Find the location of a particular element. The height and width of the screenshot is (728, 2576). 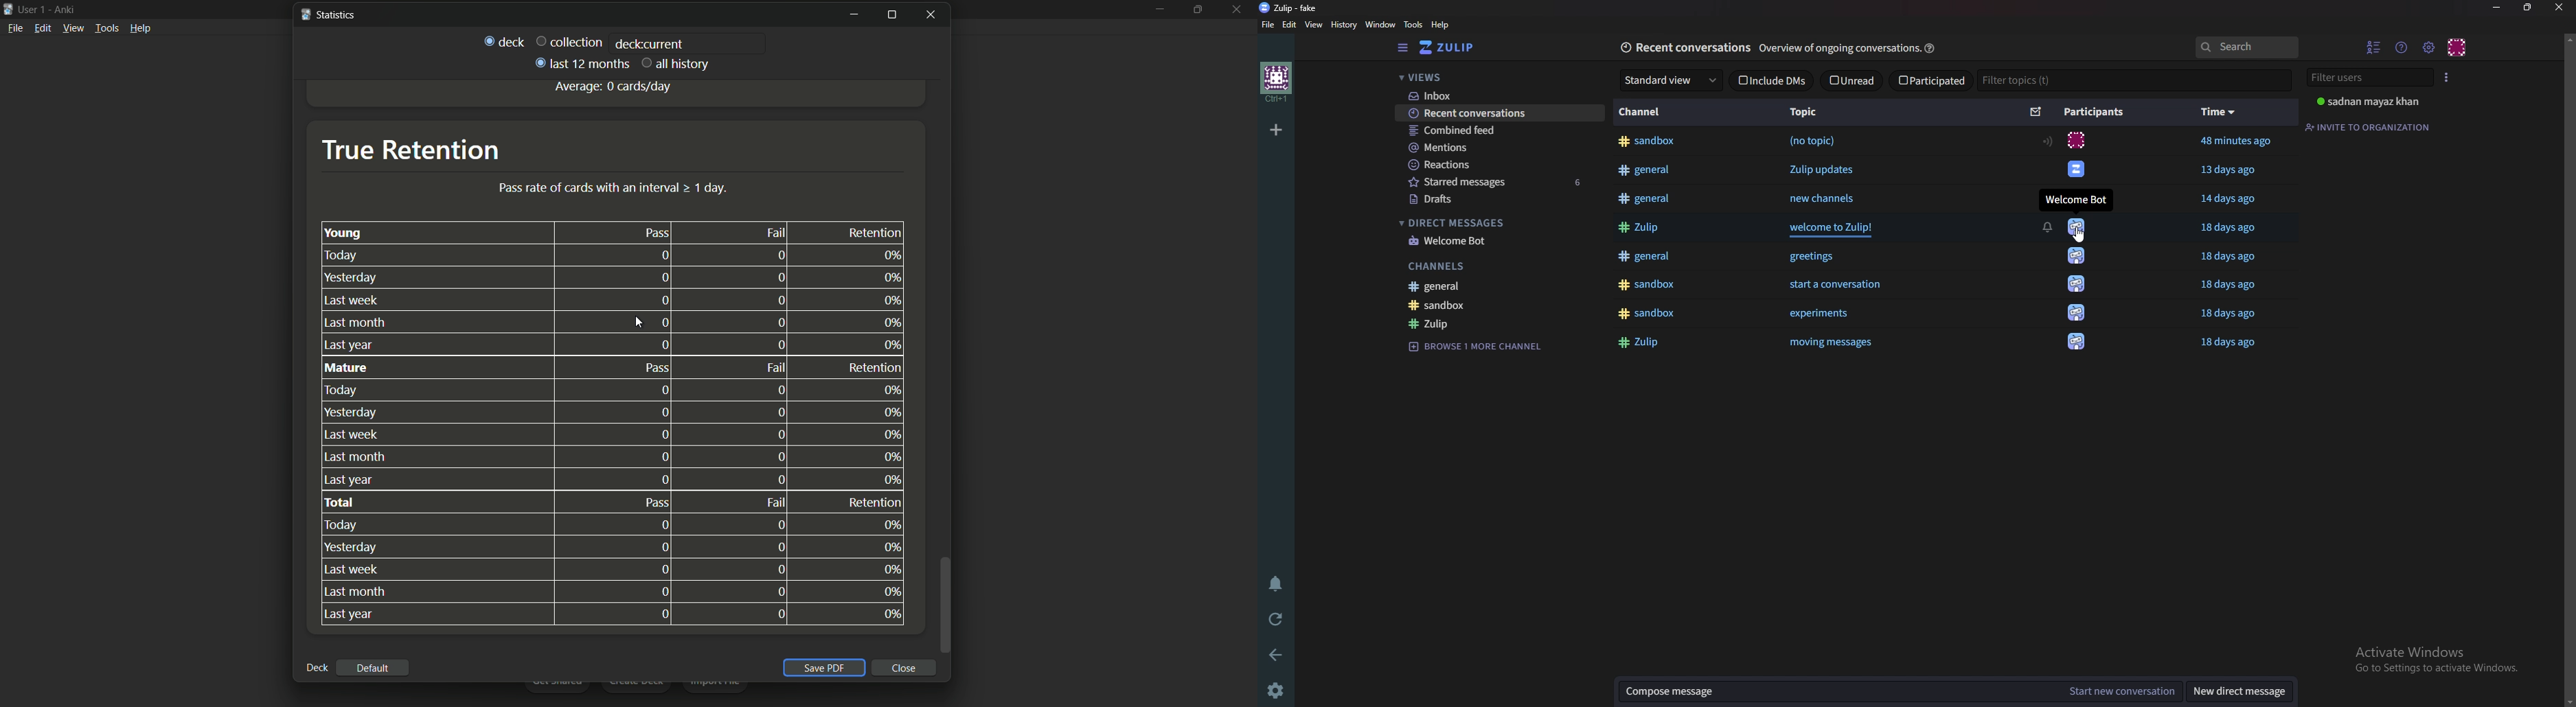

statistics is located at coordinates (331, 14).